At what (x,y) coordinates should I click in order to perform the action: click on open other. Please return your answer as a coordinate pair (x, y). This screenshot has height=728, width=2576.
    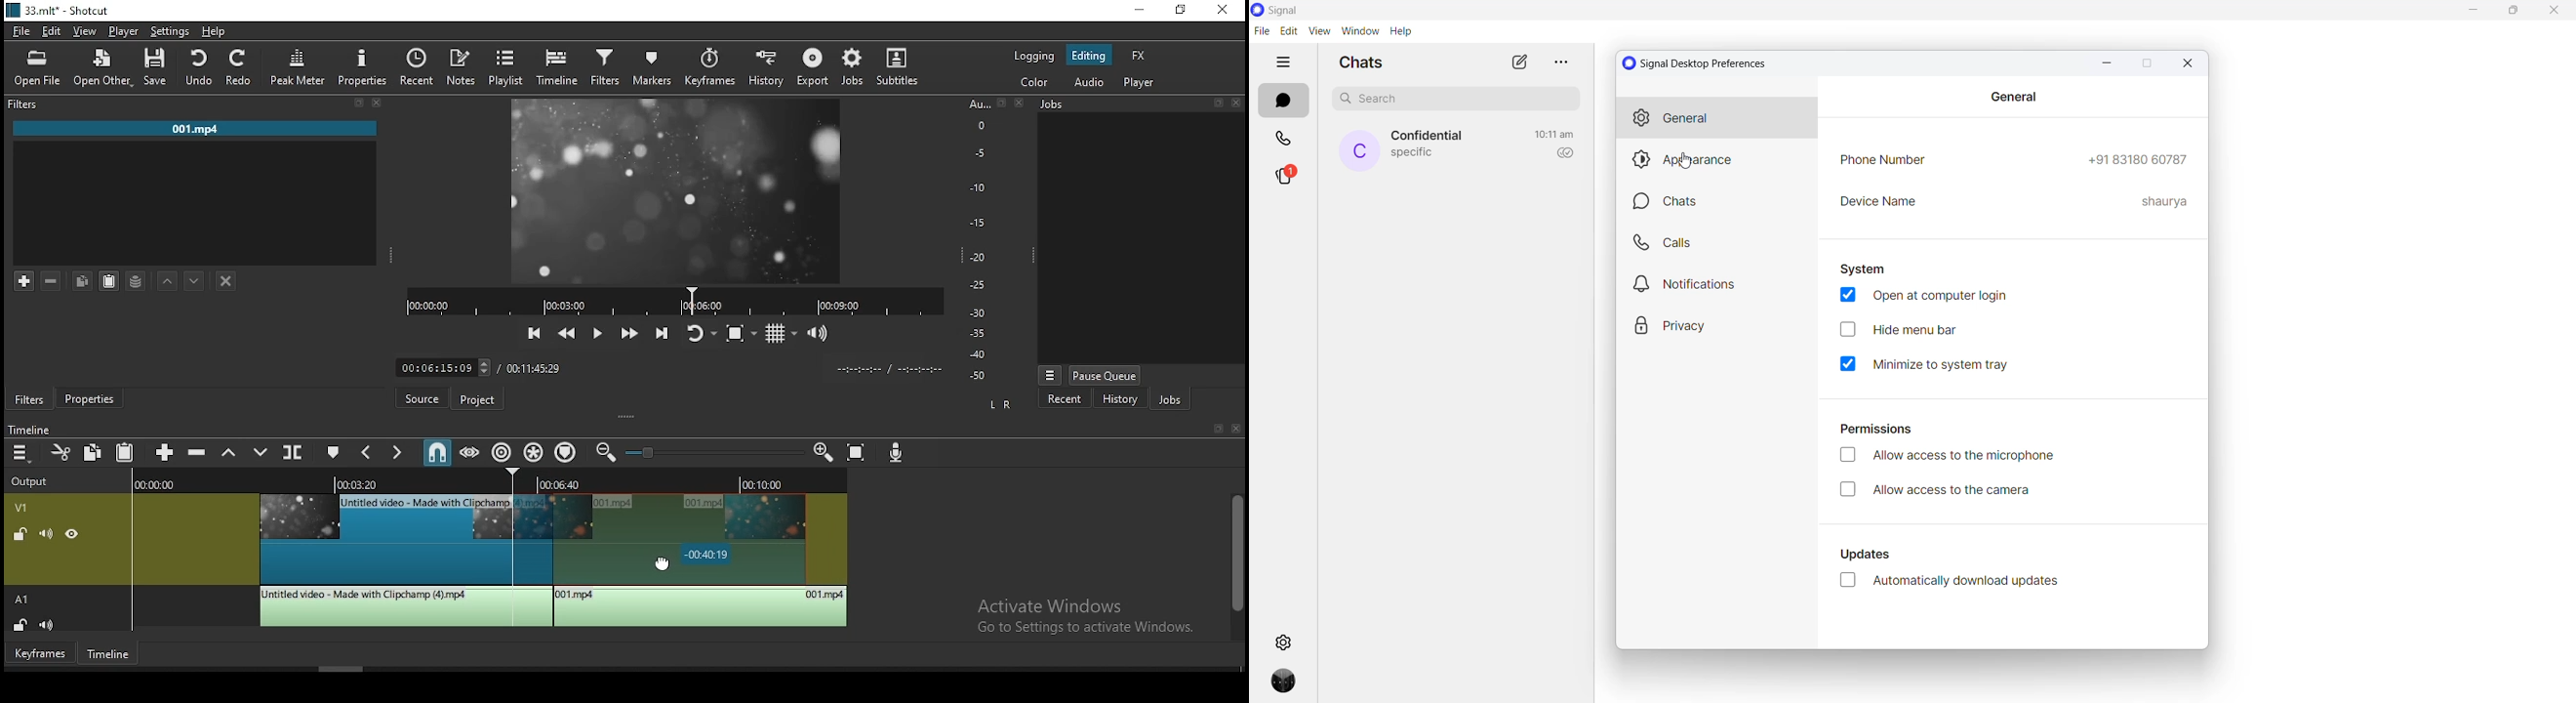
    Looking at the image, I should click on (102, 68).